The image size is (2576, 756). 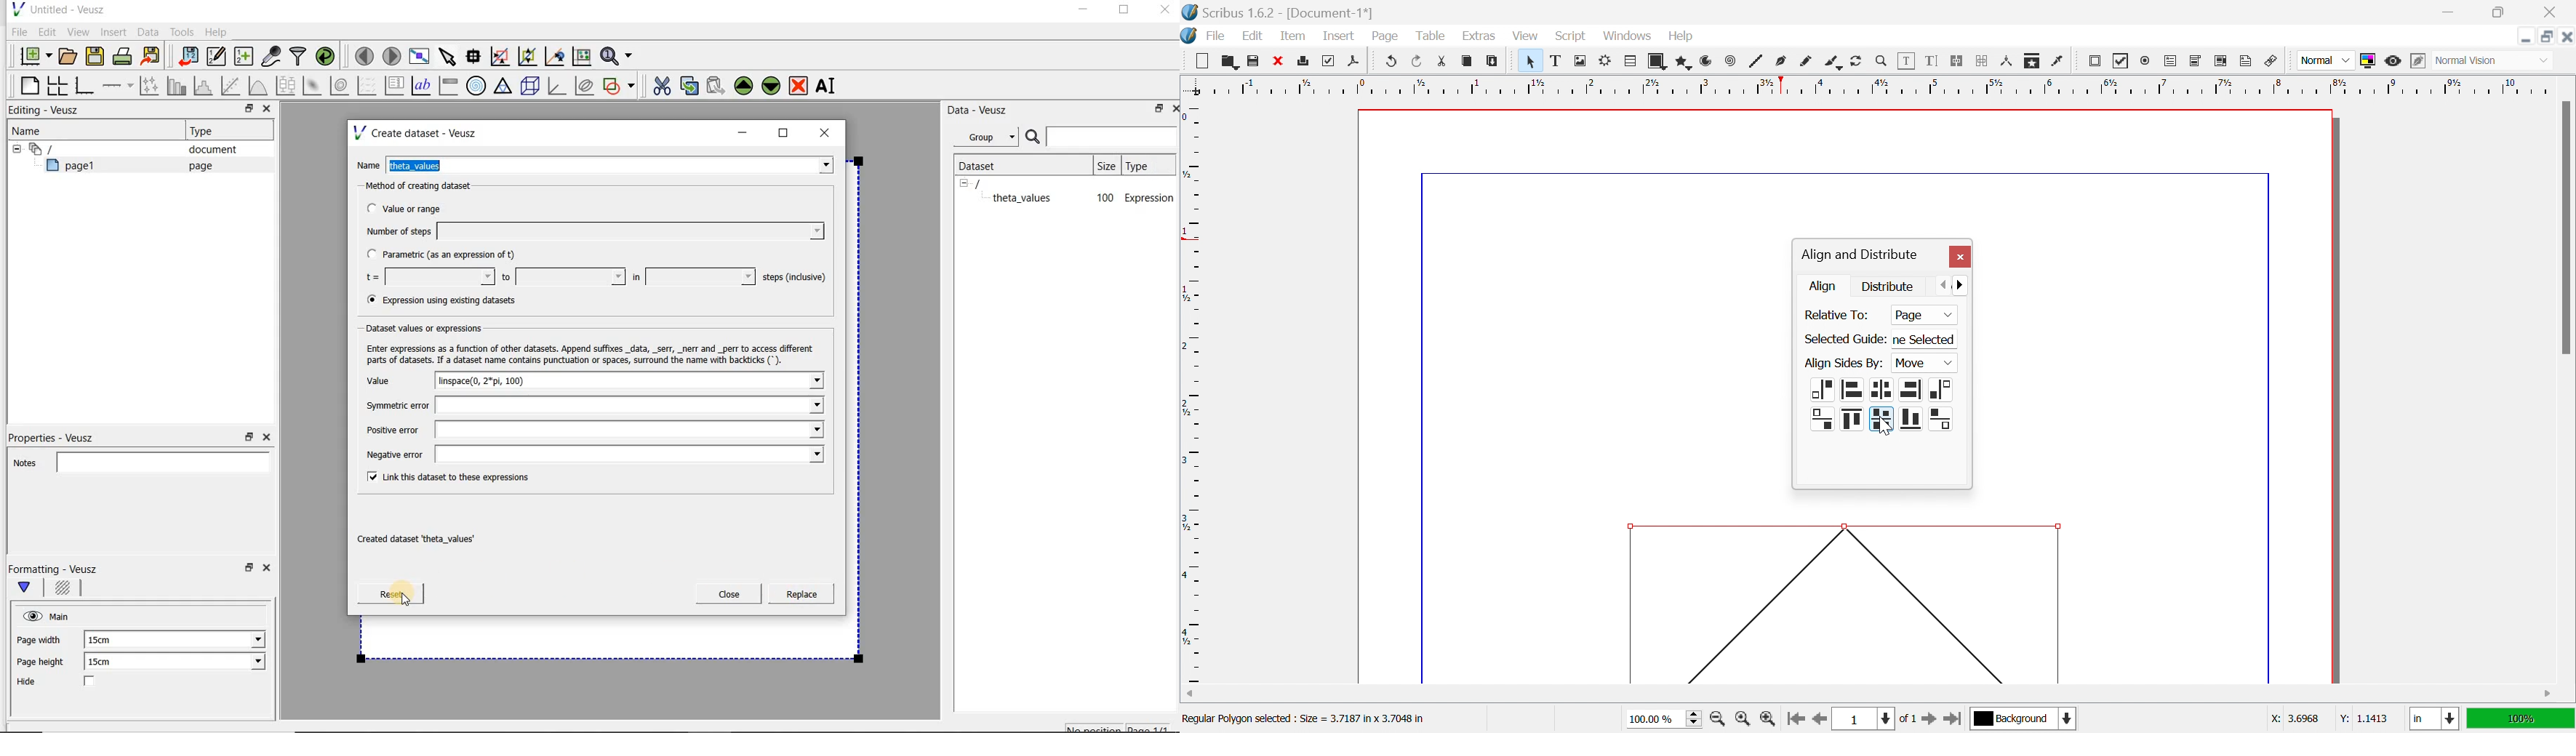 I want to click on Paste widget from the clipboard, so click(x=718, y=86).